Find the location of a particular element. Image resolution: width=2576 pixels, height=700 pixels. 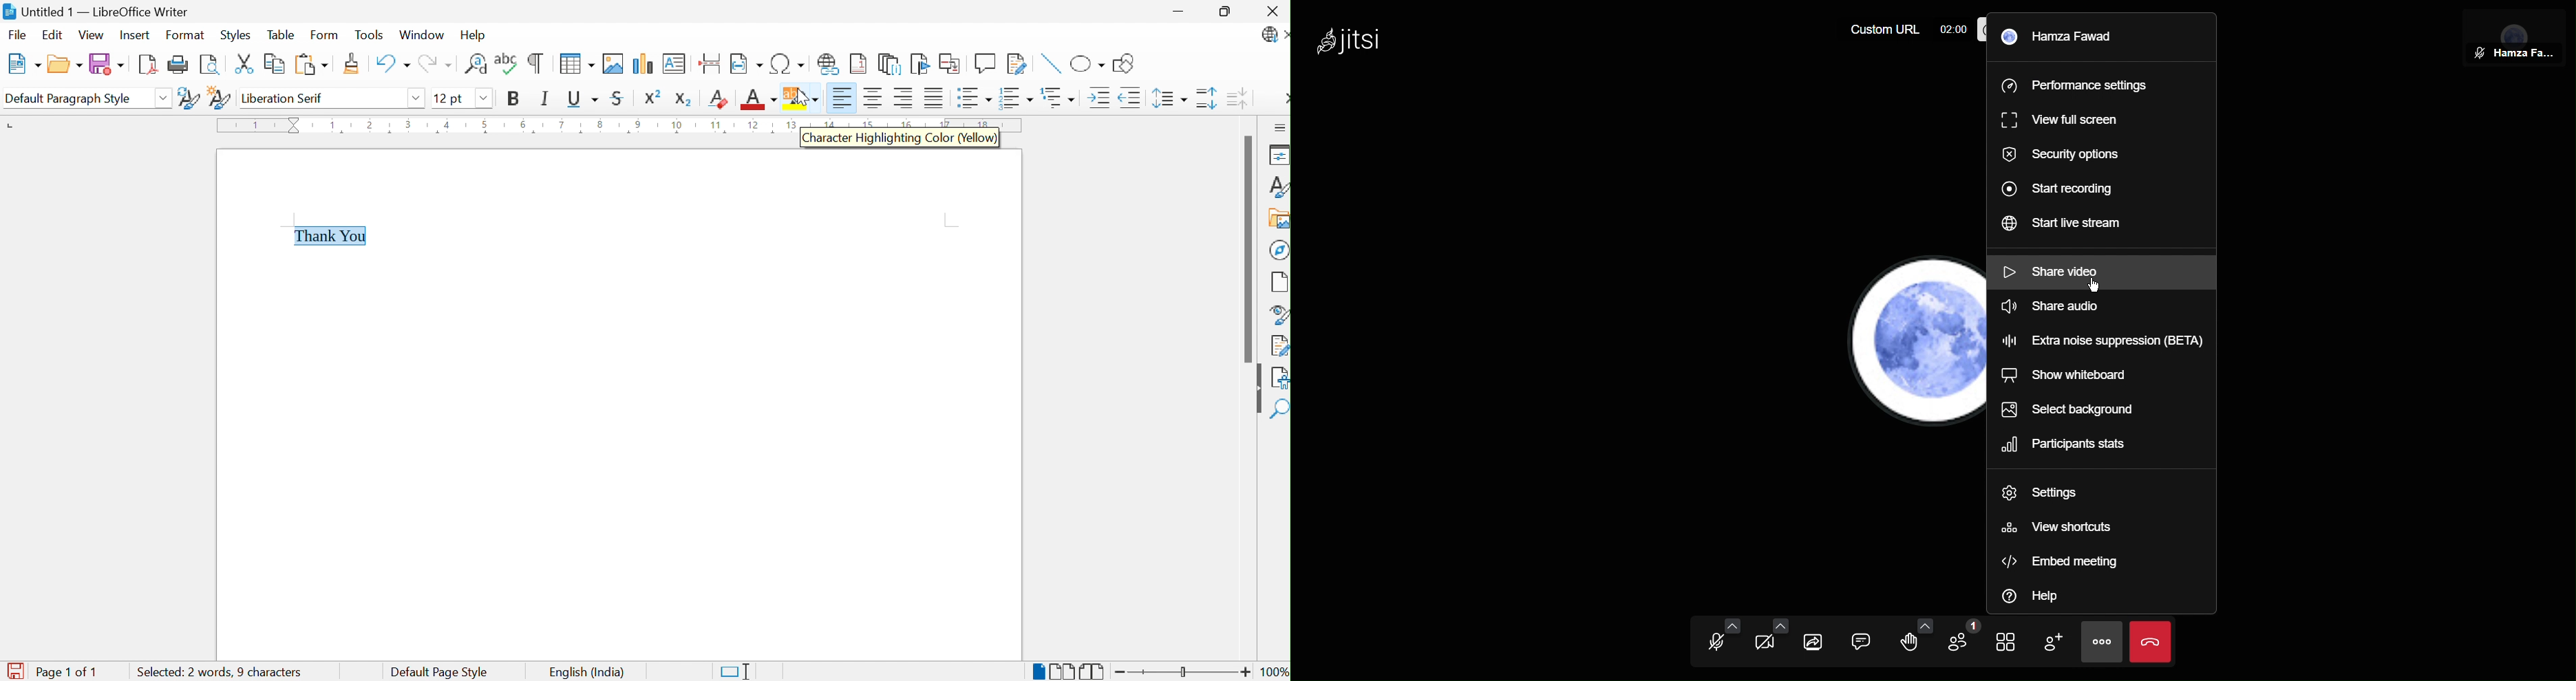

Participant View is located at coordinates (2515, 36).